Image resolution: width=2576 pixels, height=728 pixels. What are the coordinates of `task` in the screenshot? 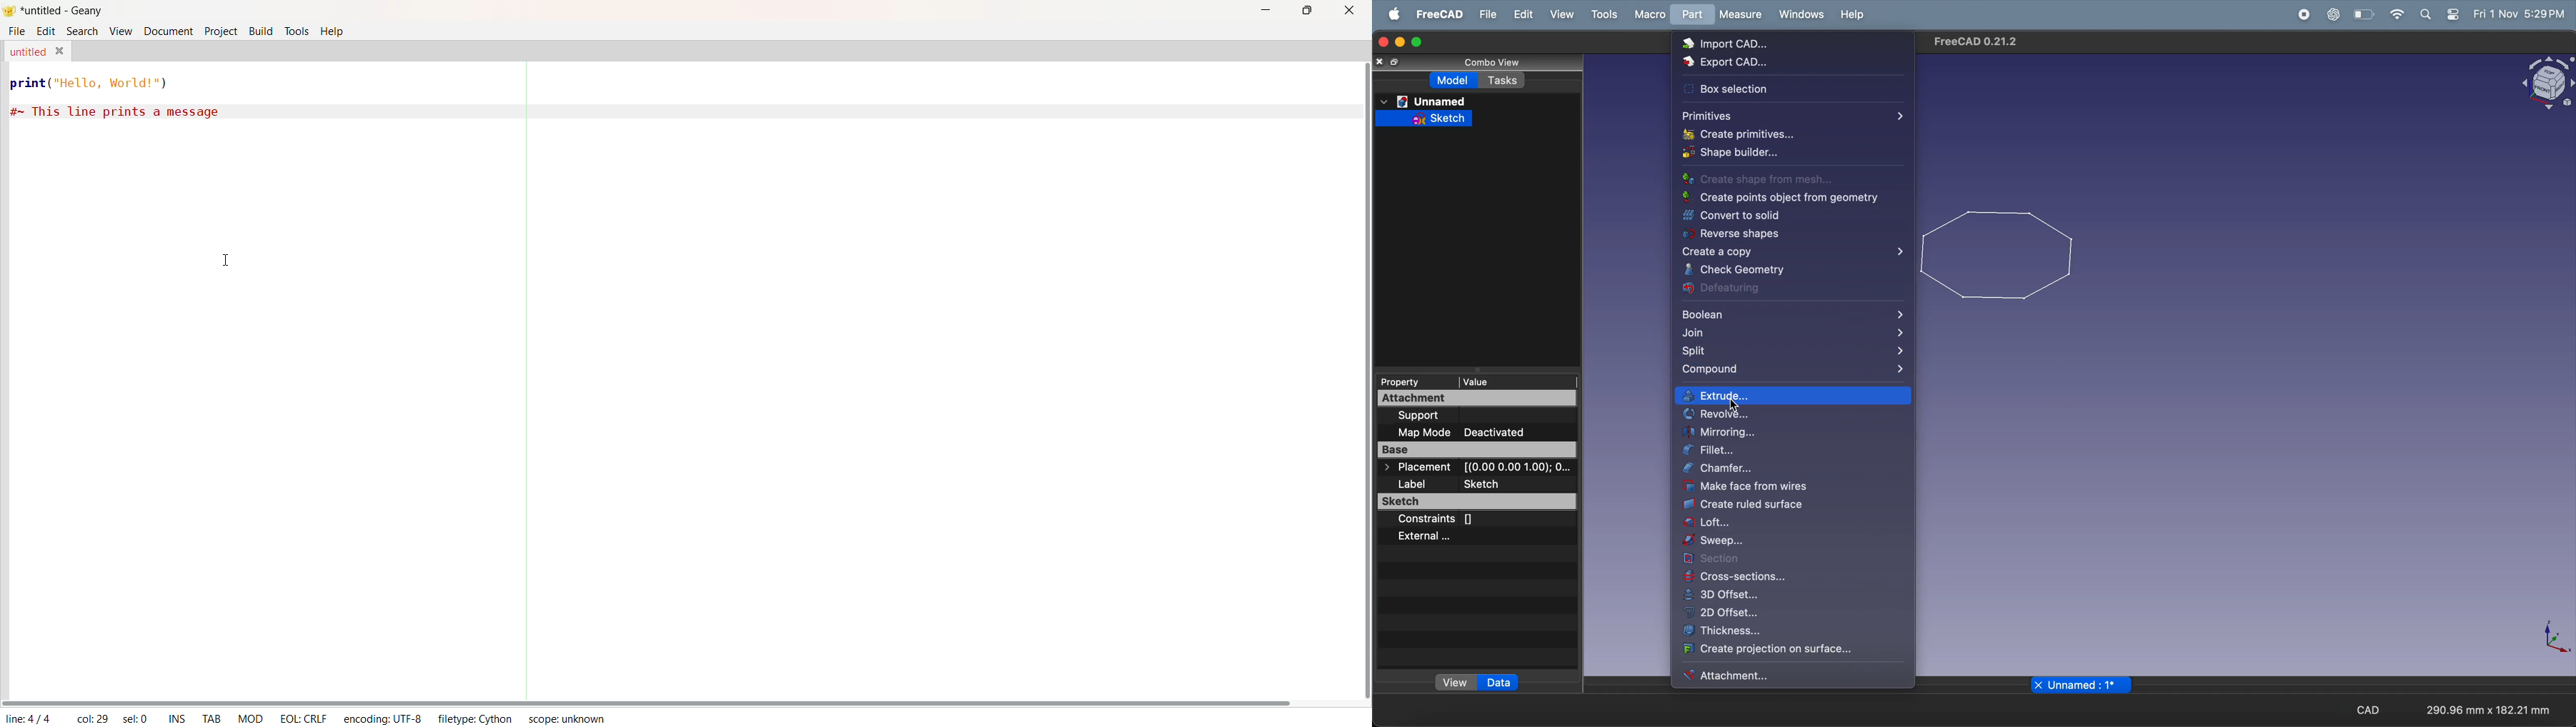 It's located at (1504, 82).